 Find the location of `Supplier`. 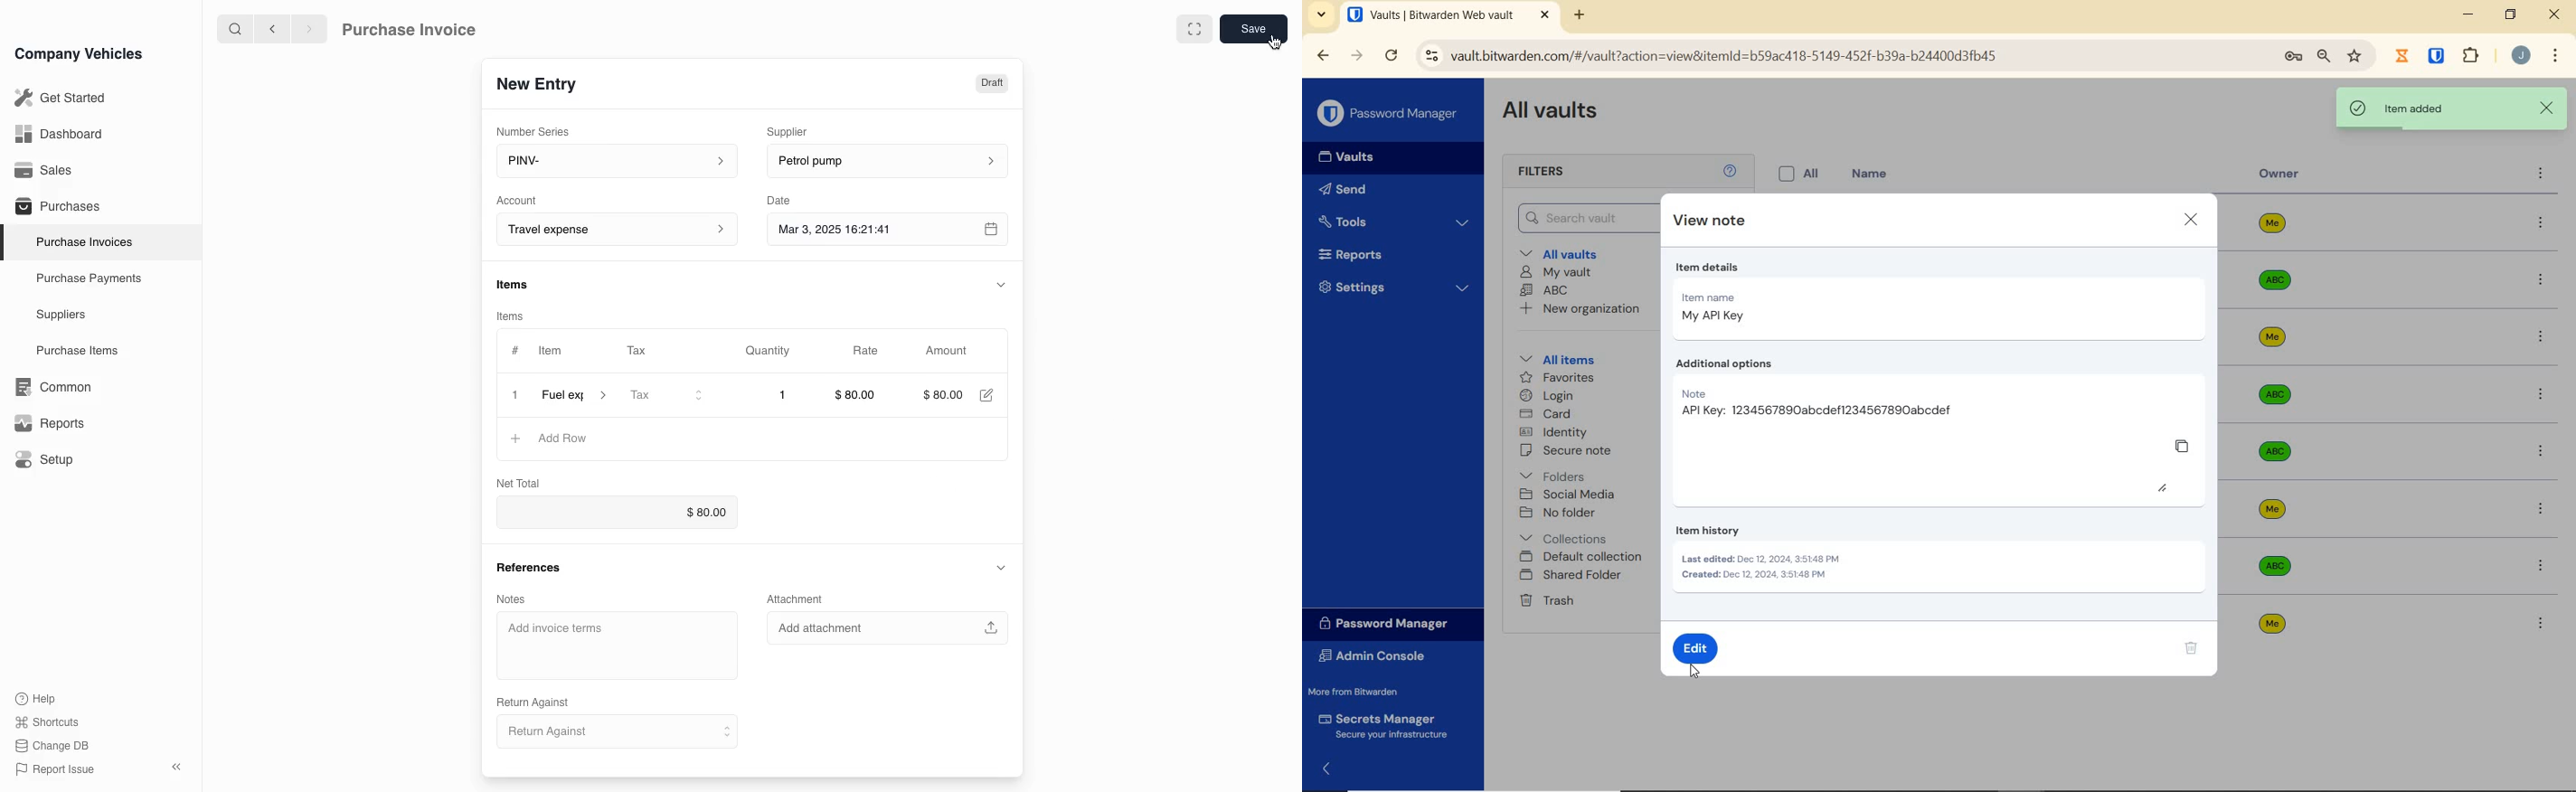

Supplier is located at coordinates (799, 129).